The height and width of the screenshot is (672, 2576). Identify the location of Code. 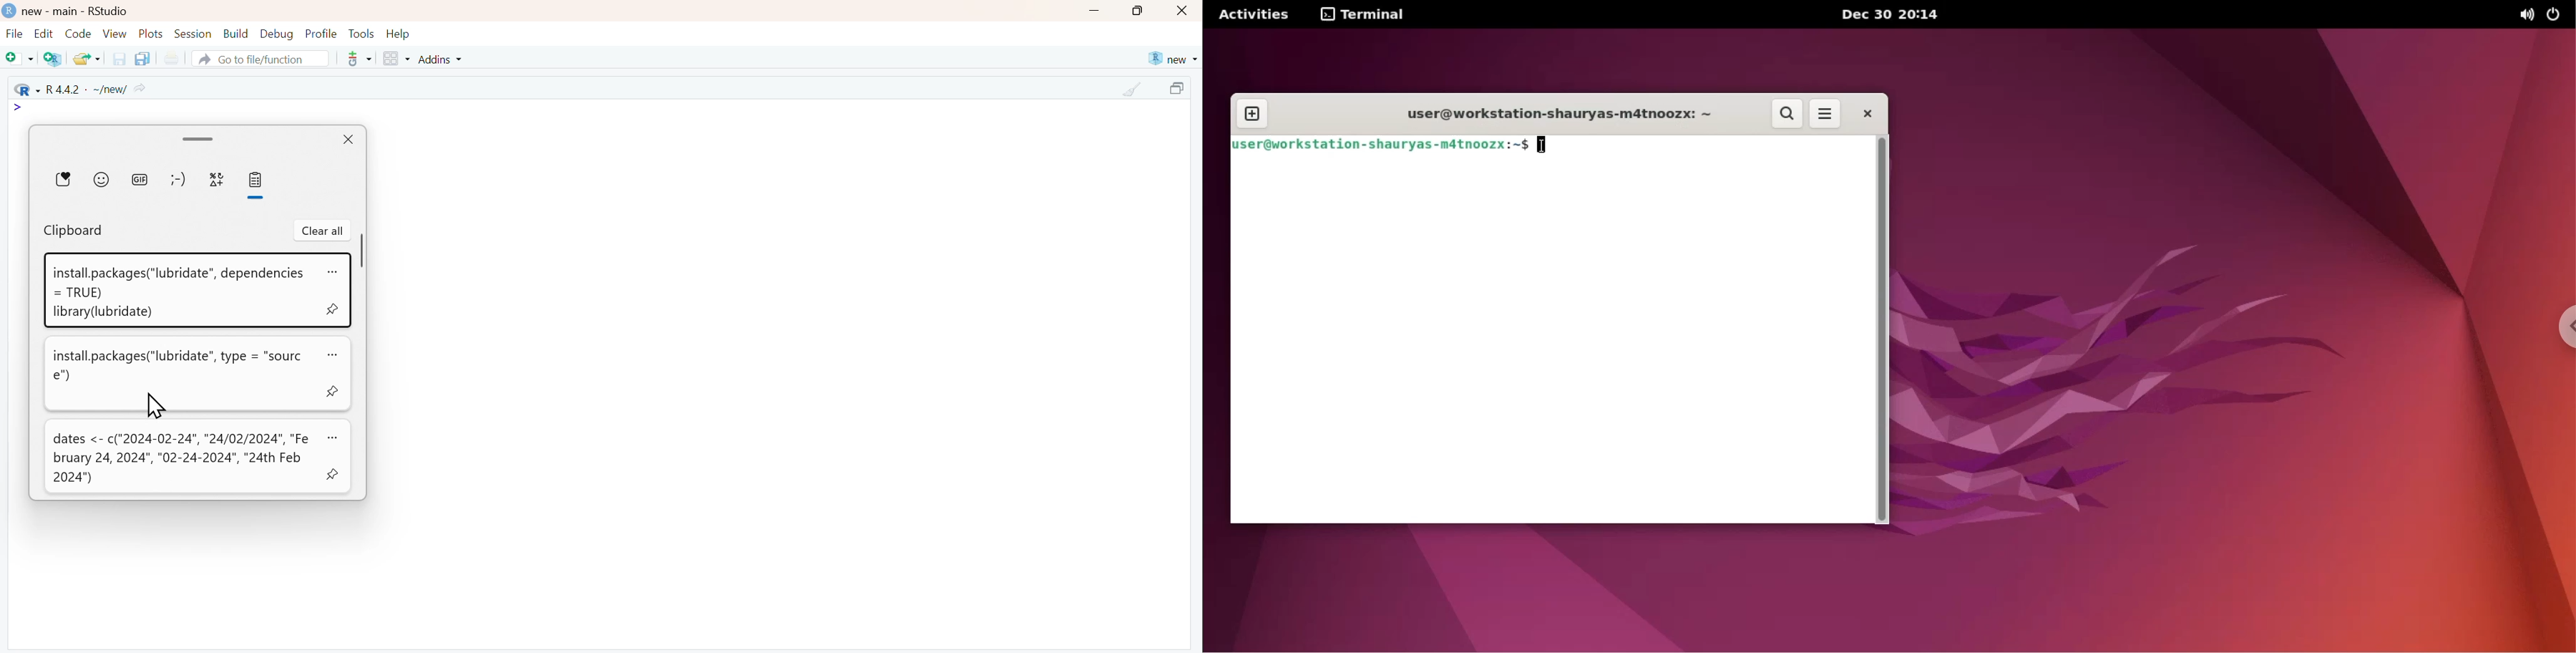
(77, 33).